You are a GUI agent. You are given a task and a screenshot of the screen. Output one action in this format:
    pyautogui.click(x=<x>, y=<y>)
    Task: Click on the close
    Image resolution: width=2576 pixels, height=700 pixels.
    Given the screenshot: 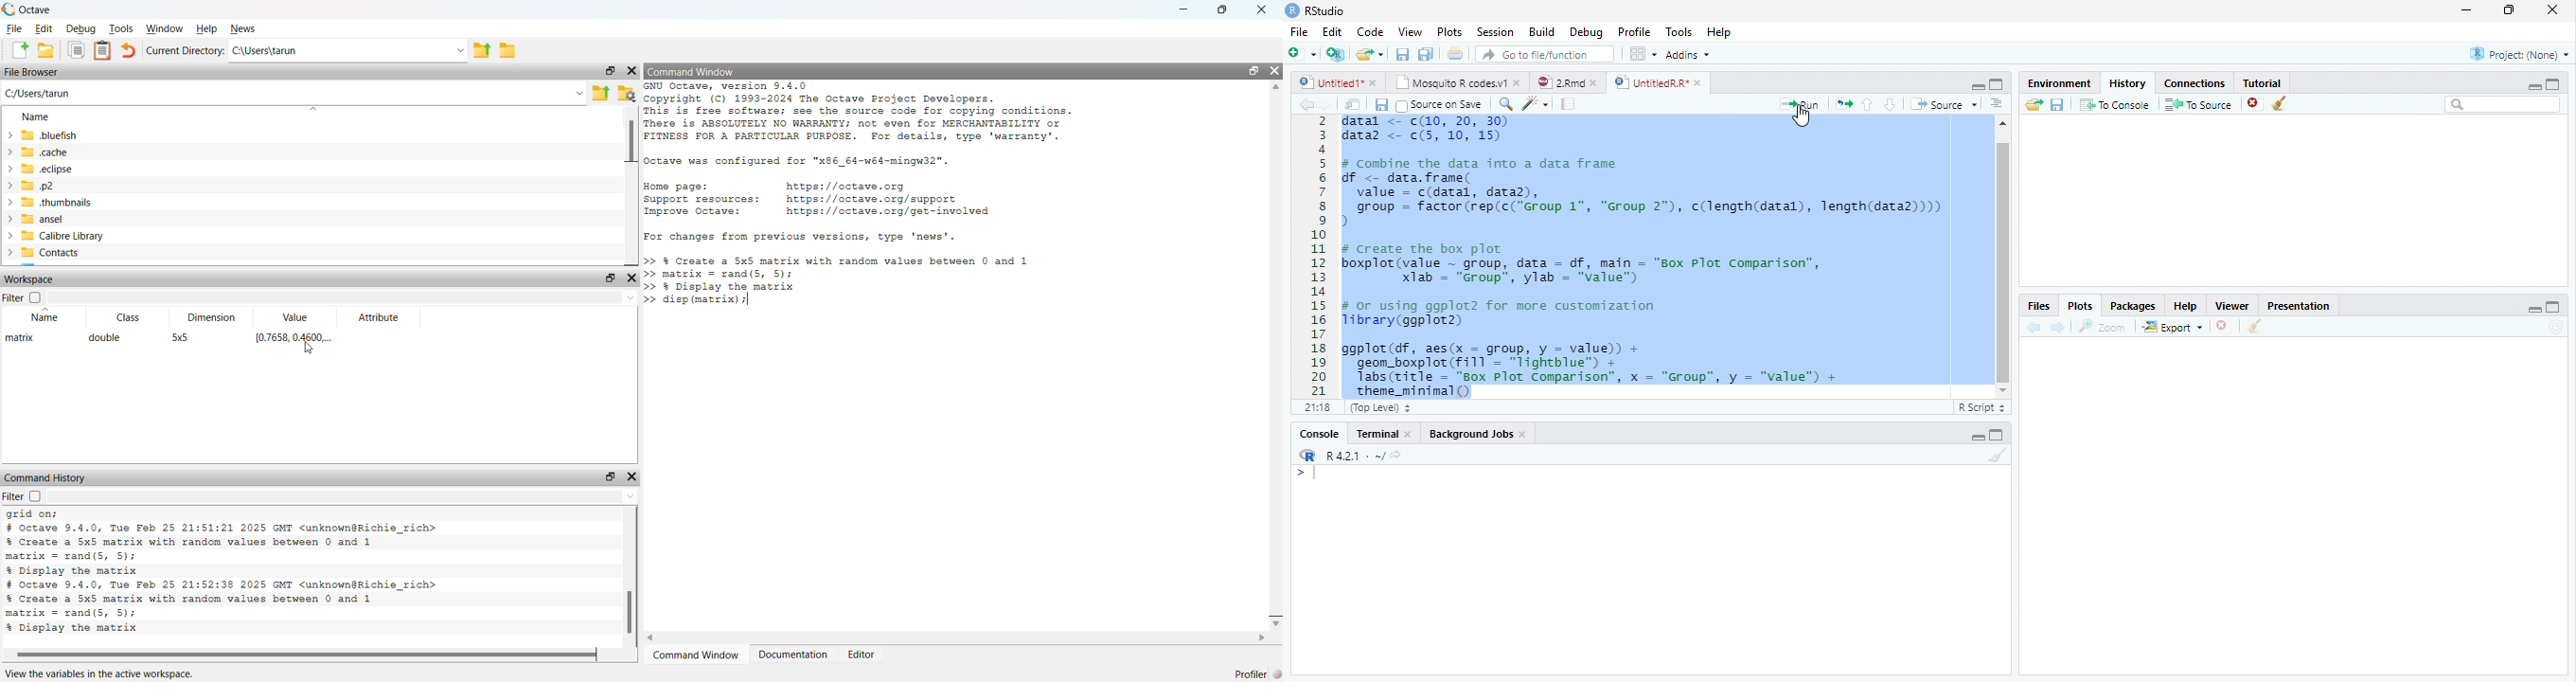 What is the action you would take?
    pyautogui.click(x=2552, y=9)
    